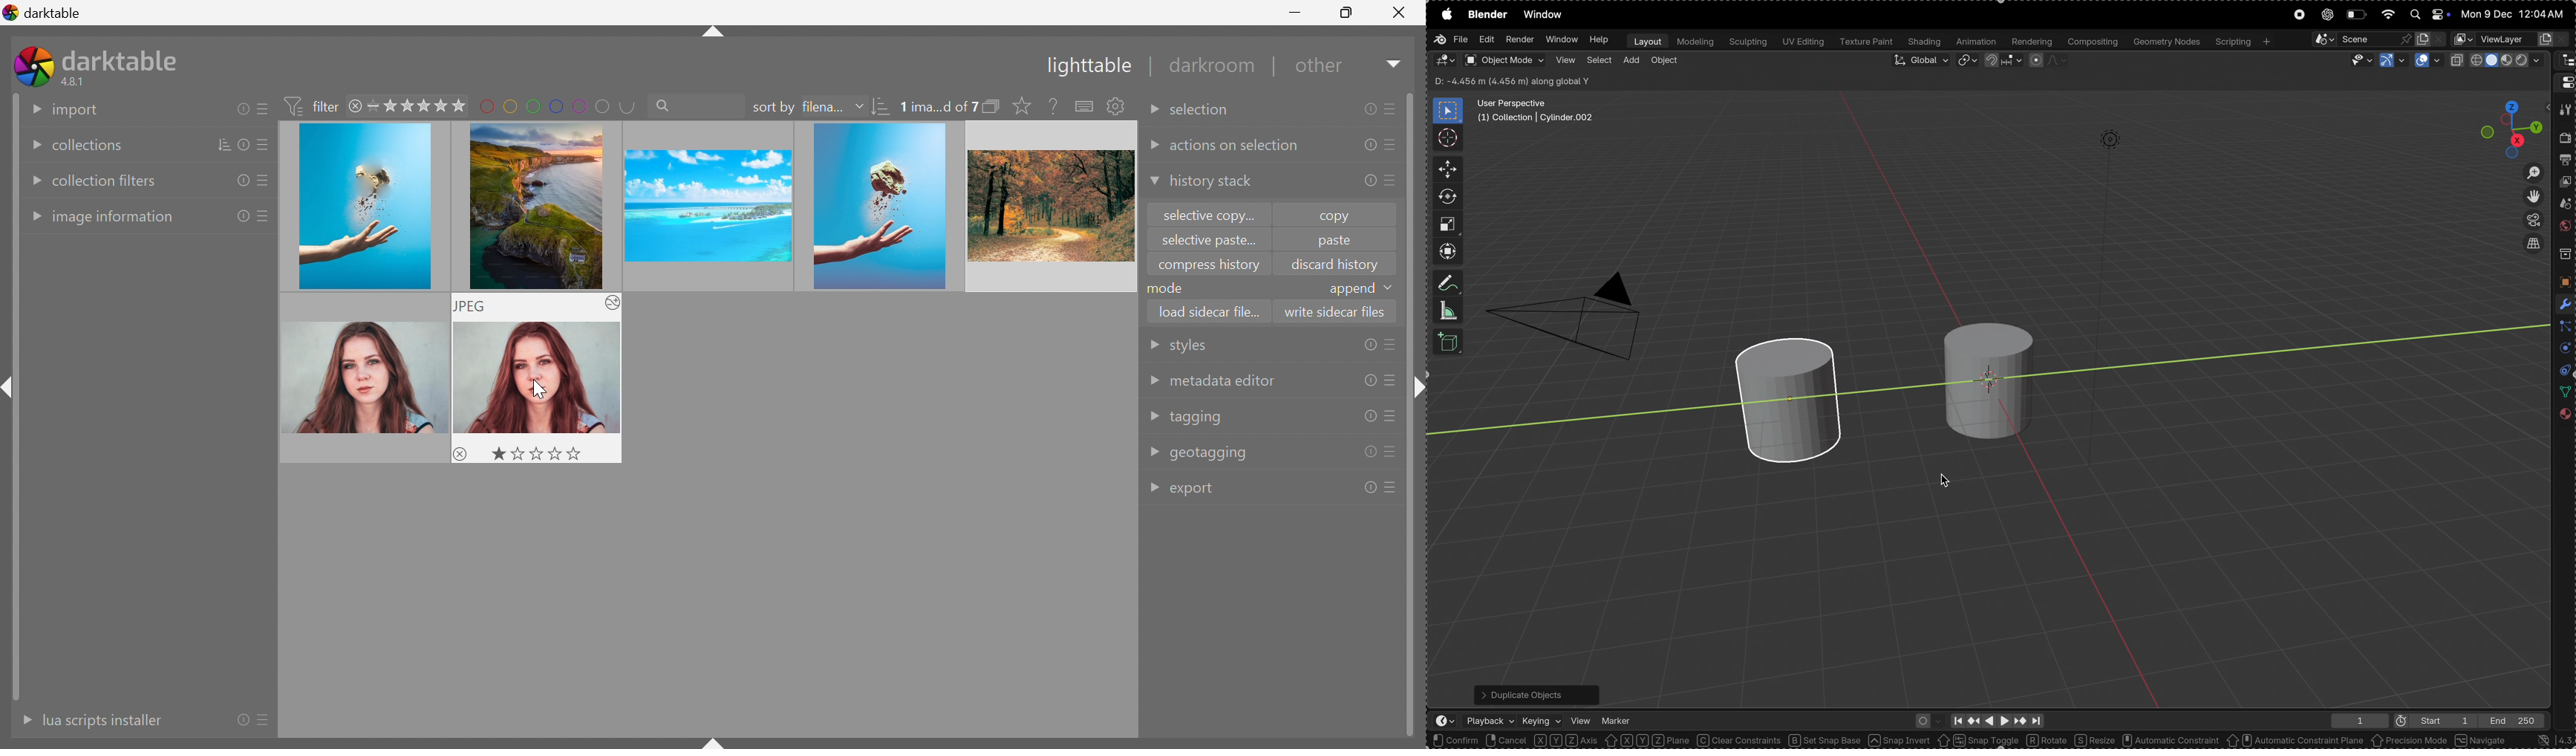 The height and width of the screenshot is (756, 2576). I want to click on view point, so click(2513, 125).